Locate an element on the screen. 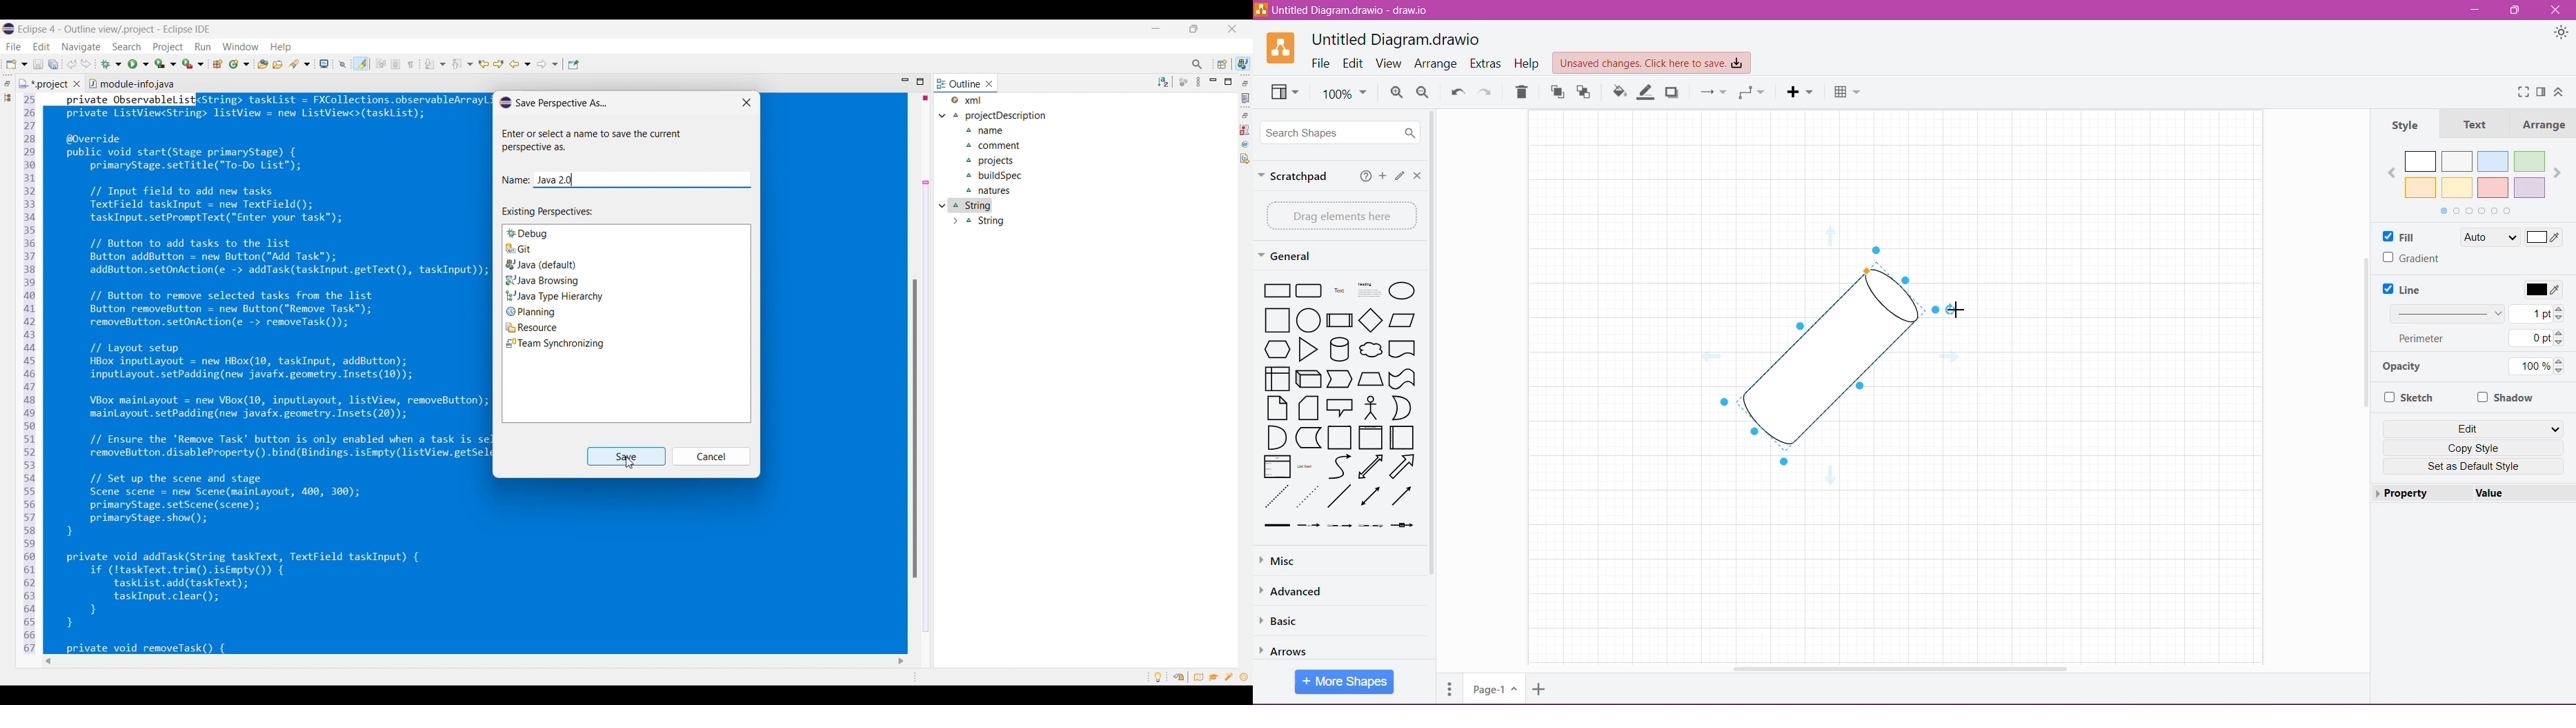 The image size is (2576, 728). Scratchpad is located at coordinates (1297, 177).